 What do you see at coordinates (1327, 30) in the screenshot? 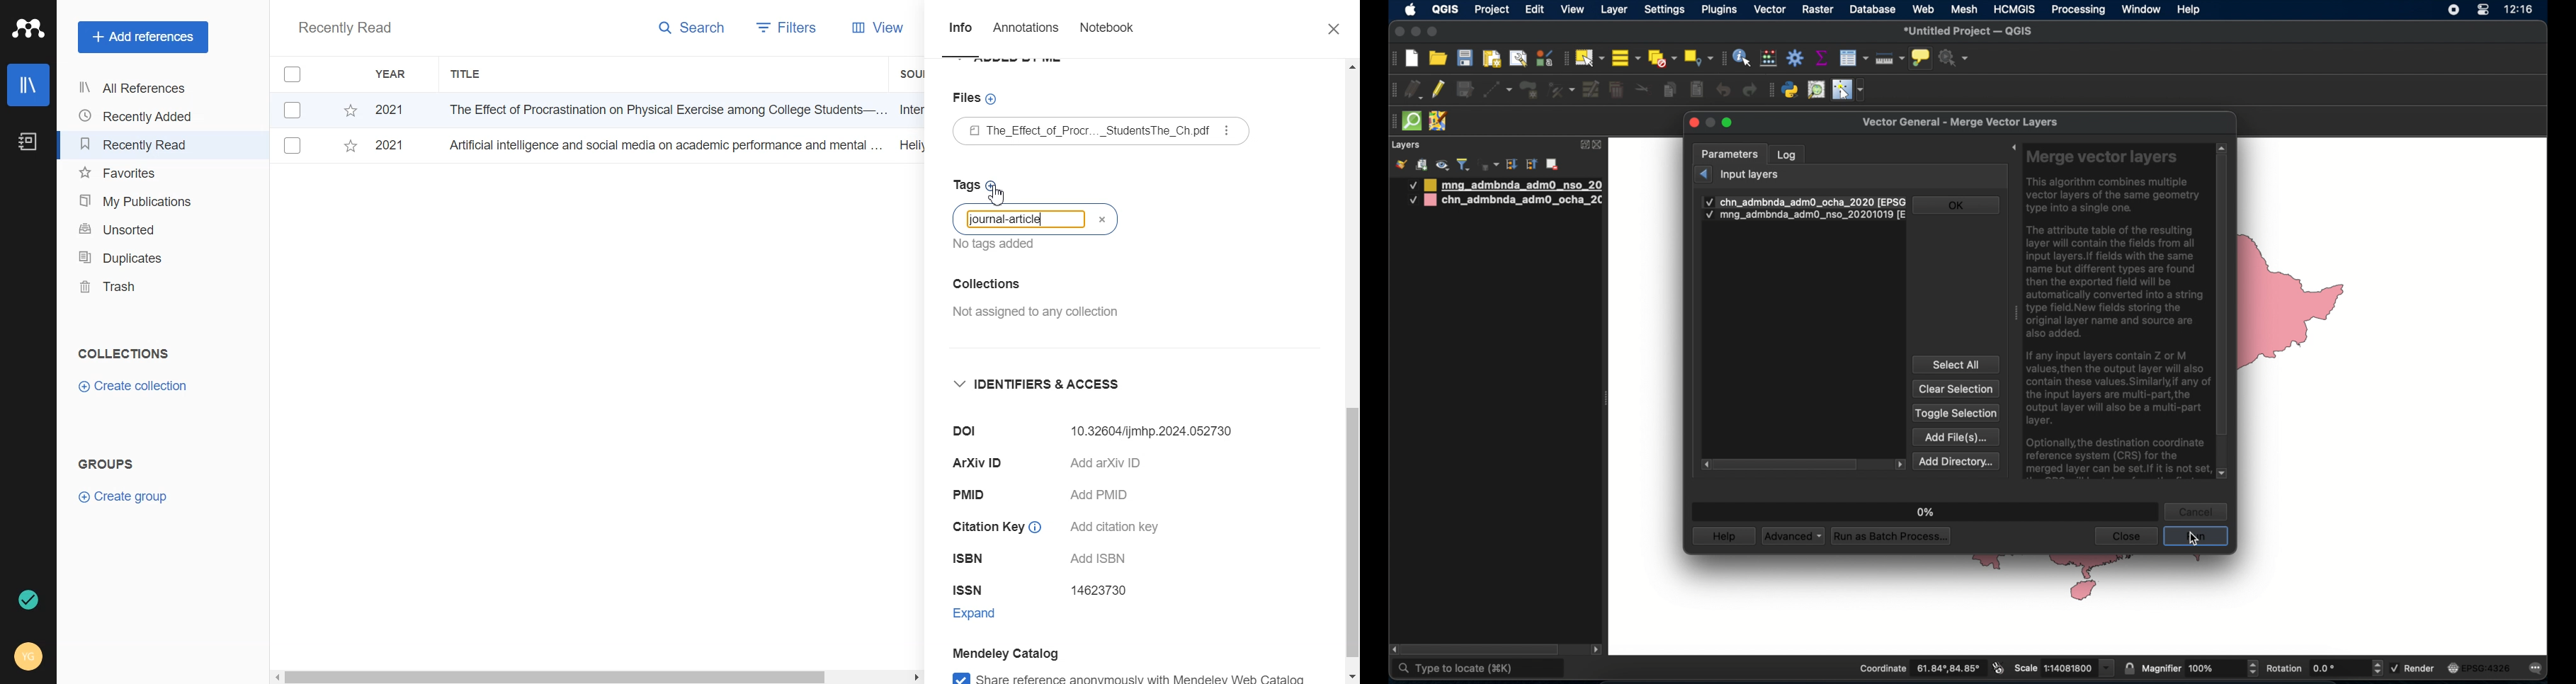
I see `Close ` at bounding box center [1327, 30].